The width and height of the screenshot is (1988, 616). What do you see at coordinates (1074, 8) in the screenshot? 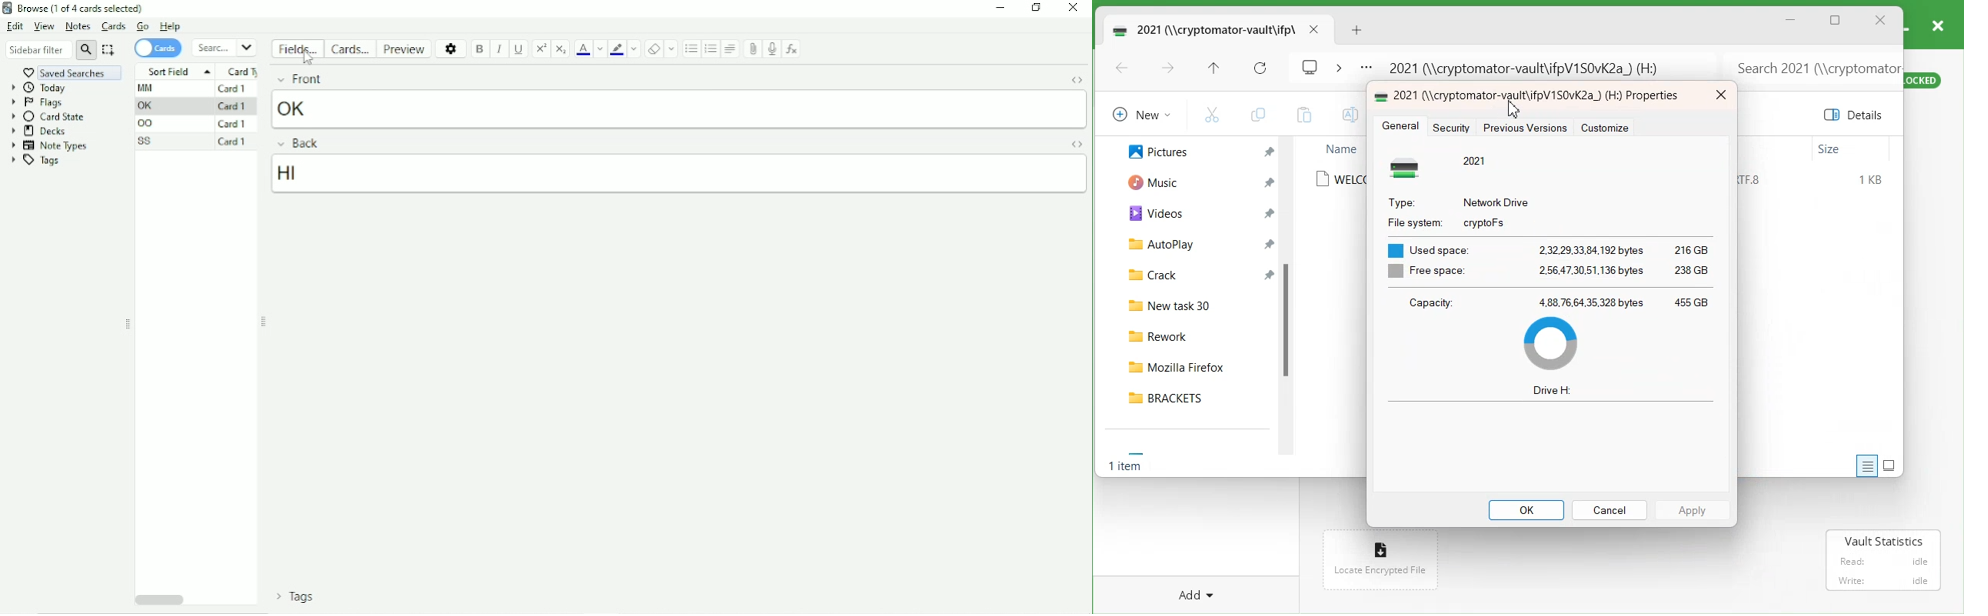
I see `Close` at bounding box center [1074, 8].